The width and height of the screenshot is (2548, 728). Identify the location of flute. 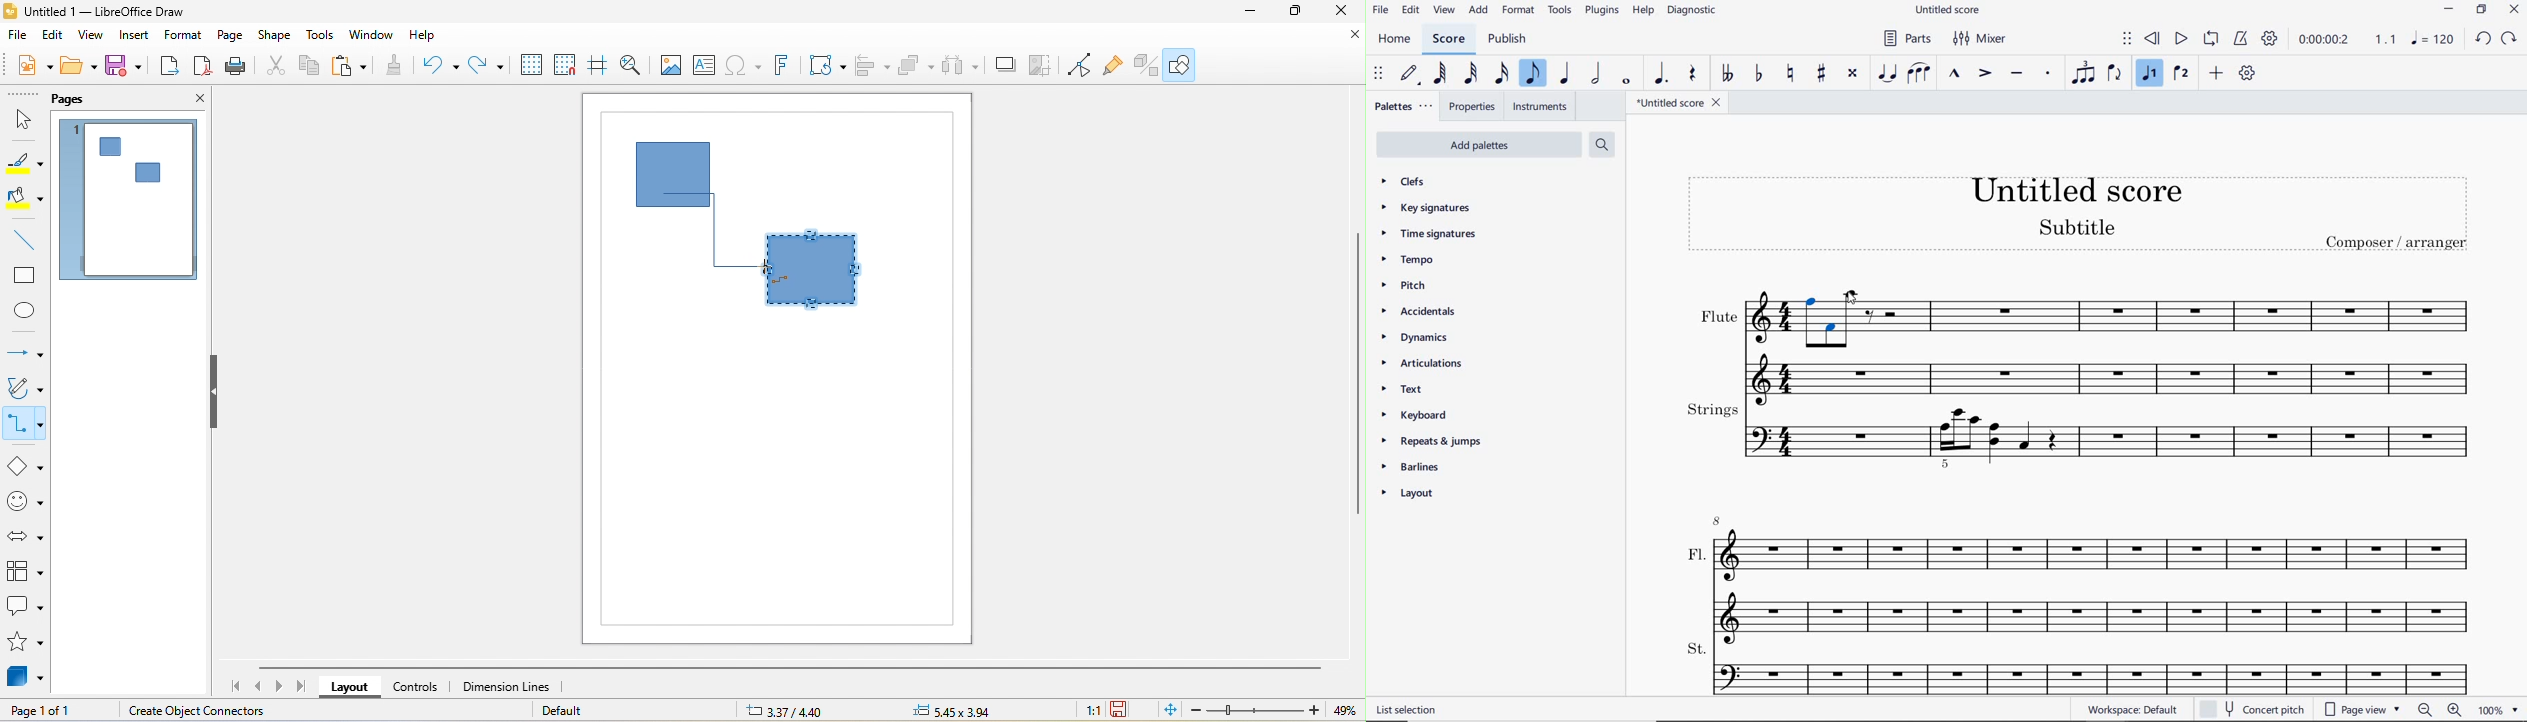
(2078, 342).